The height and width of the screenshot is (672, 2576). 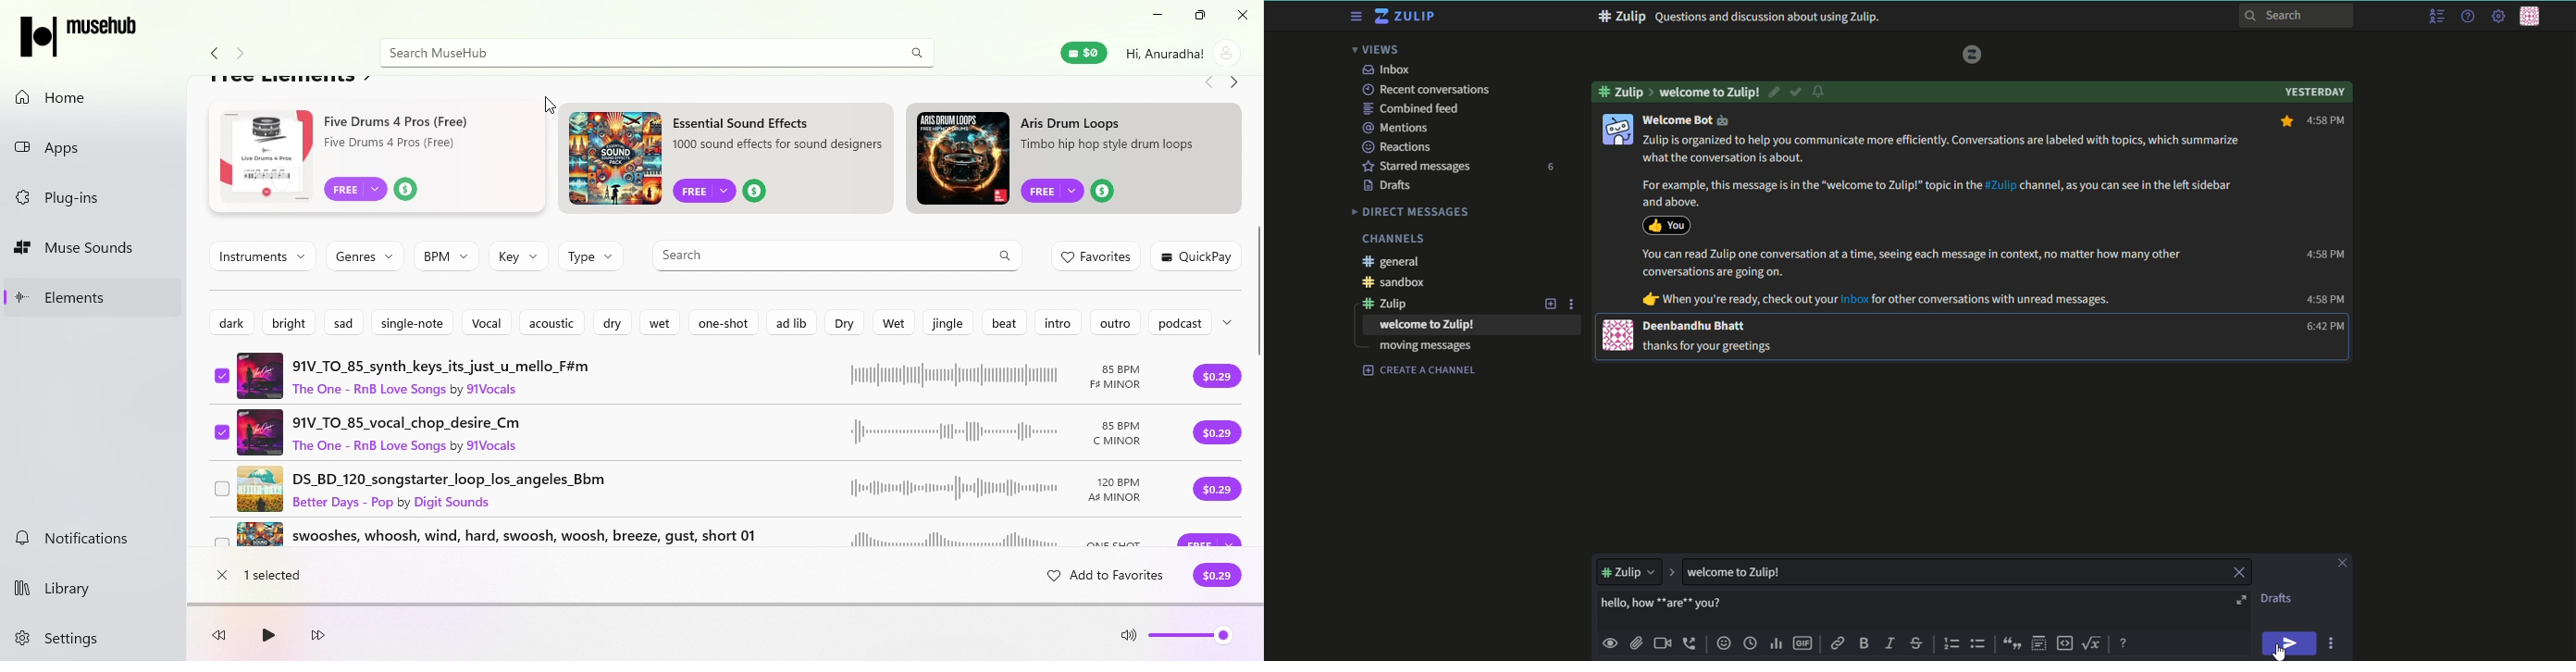 I want to click on Account, so click(x=1182, y=53).